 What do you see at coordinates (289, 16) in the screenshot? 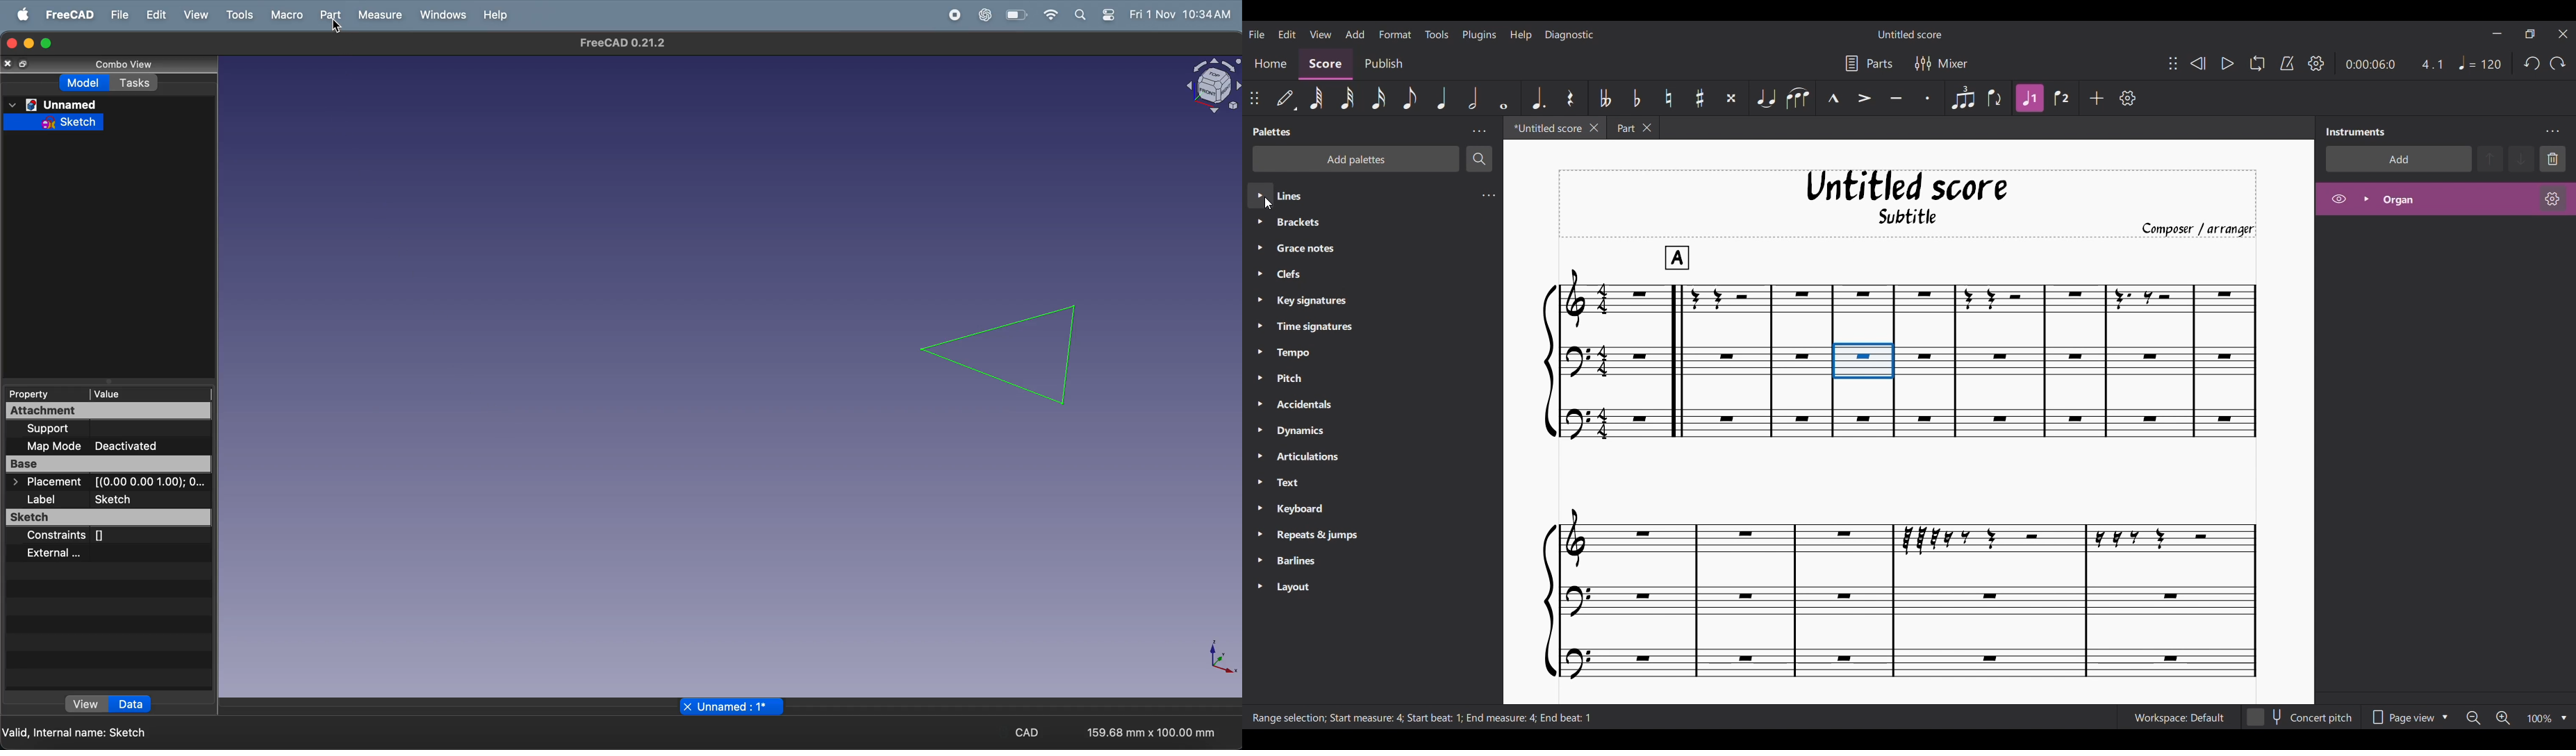
I see `marco` at bounding box center [289, 16].